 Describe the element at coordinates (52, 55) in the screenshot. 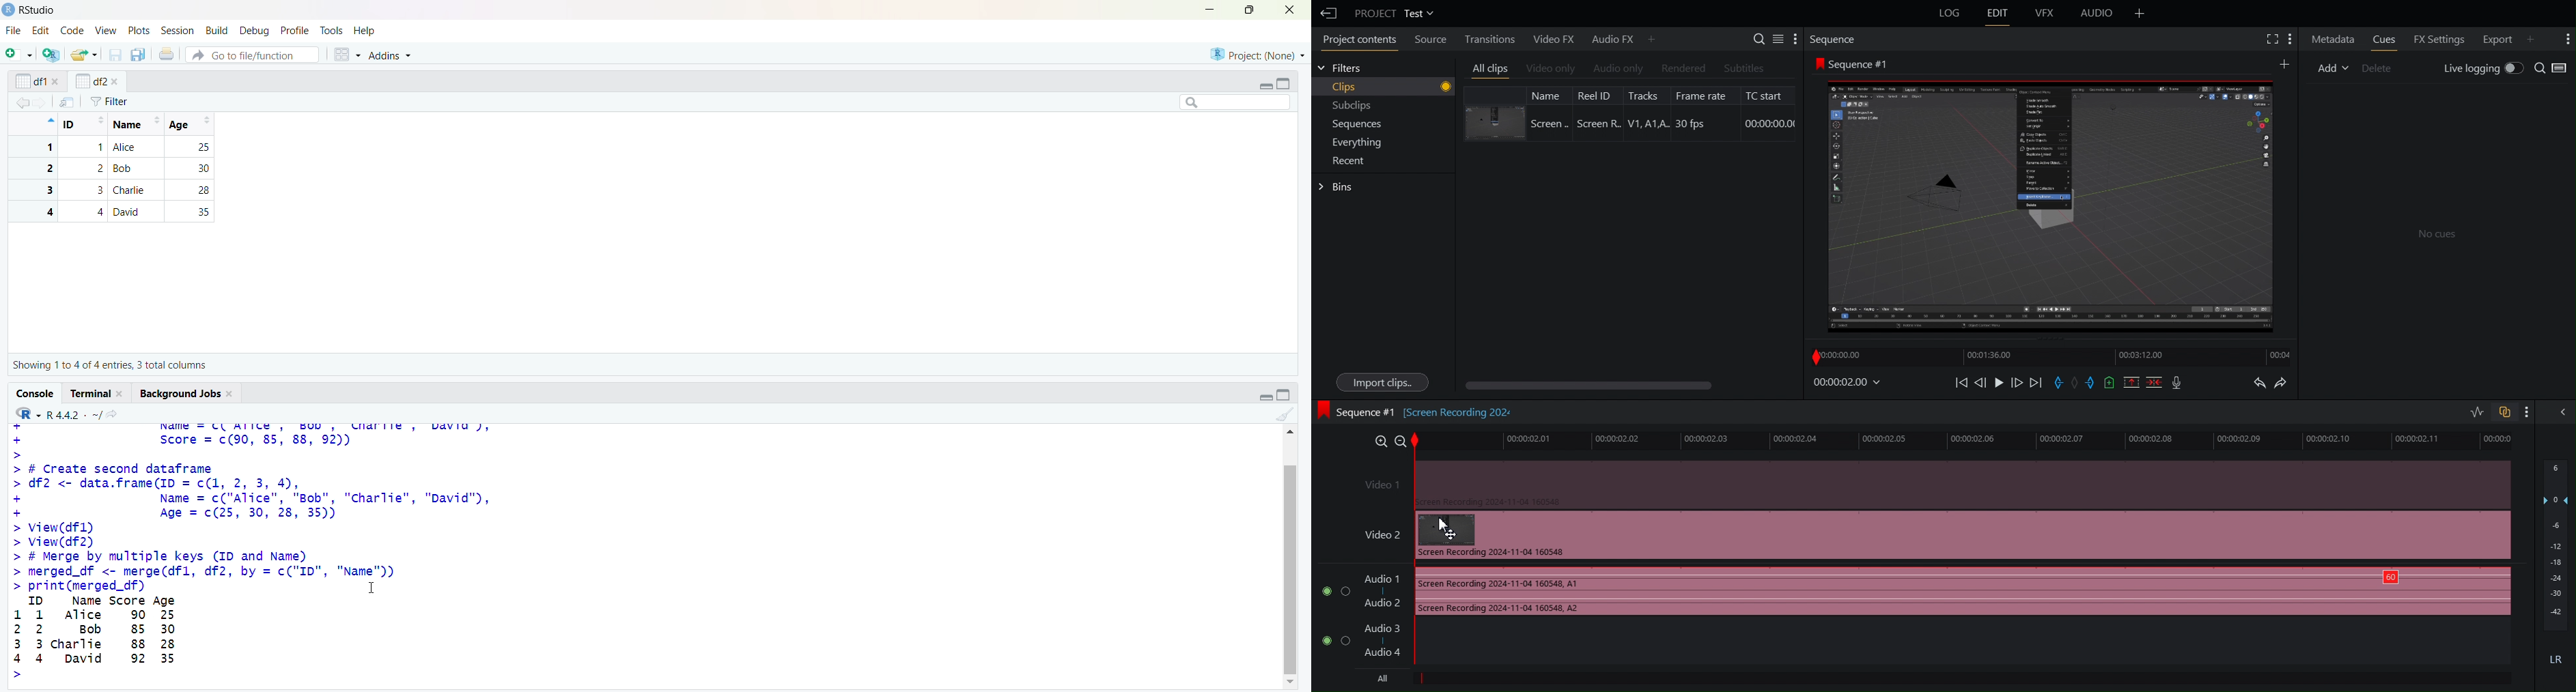

I see `add R file` at that location.